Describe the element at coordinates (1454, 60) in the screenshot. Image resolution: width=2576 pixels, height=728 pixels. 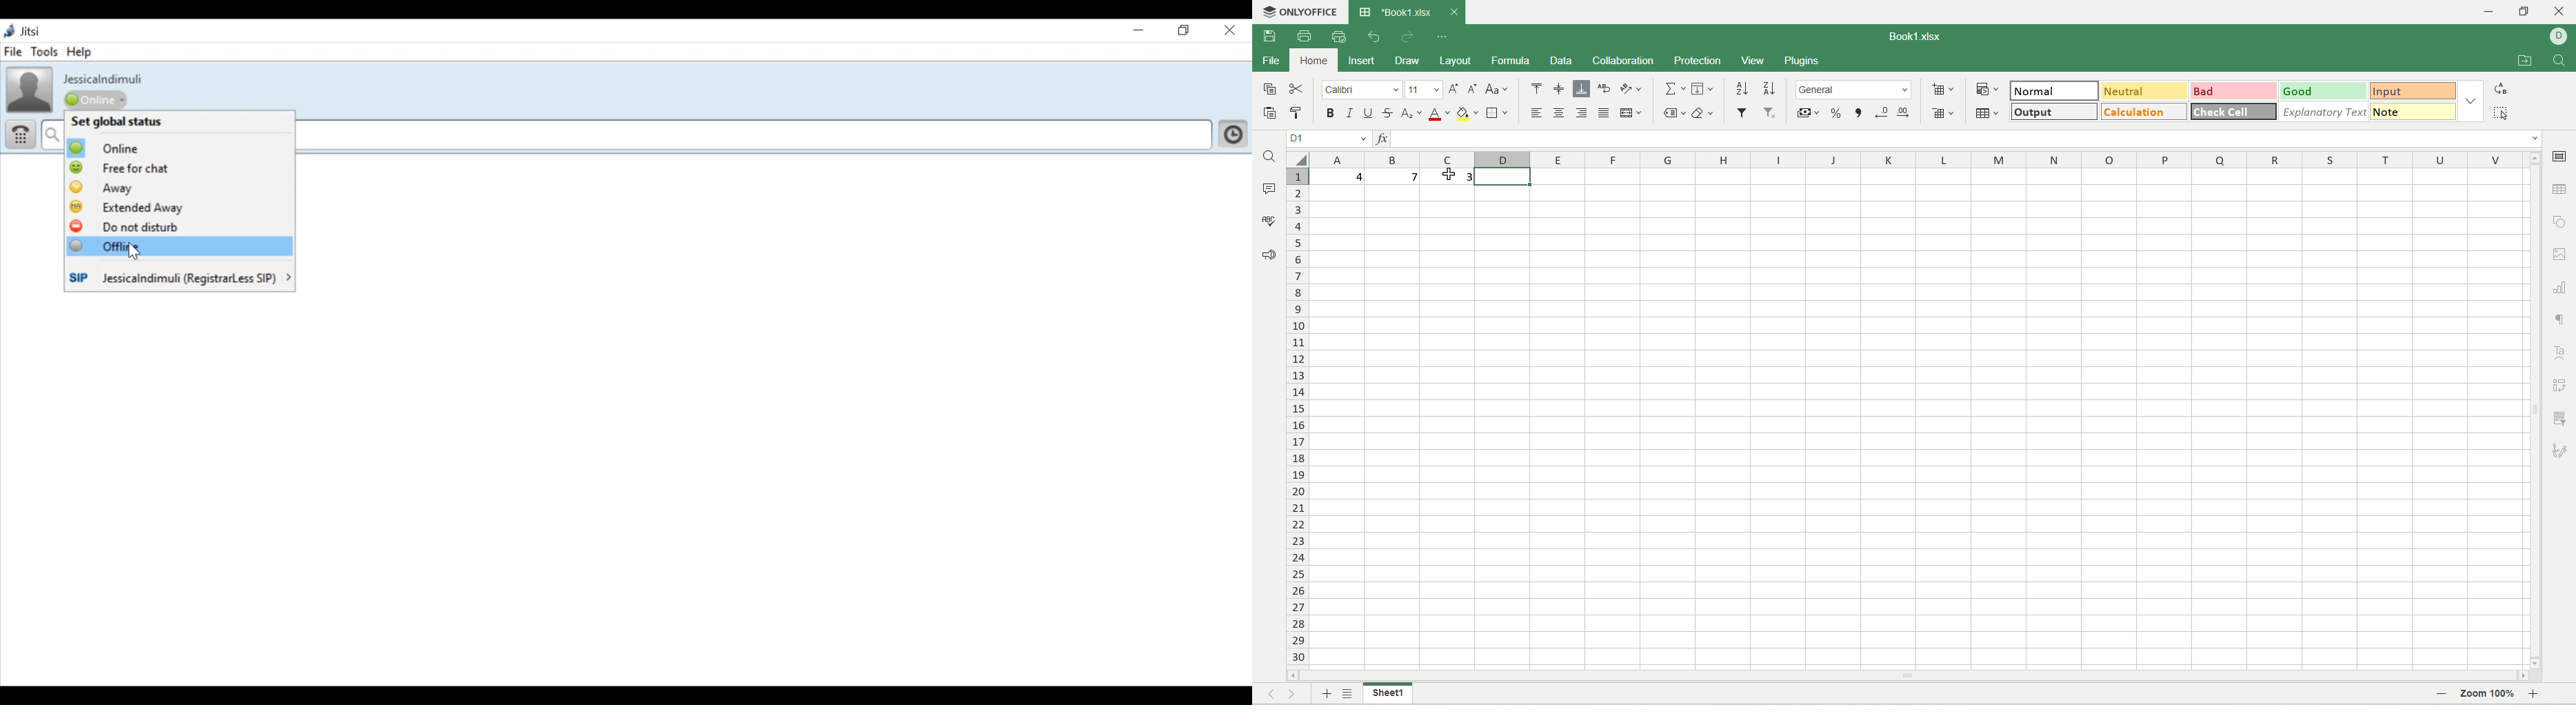
I see `layout` at that location.